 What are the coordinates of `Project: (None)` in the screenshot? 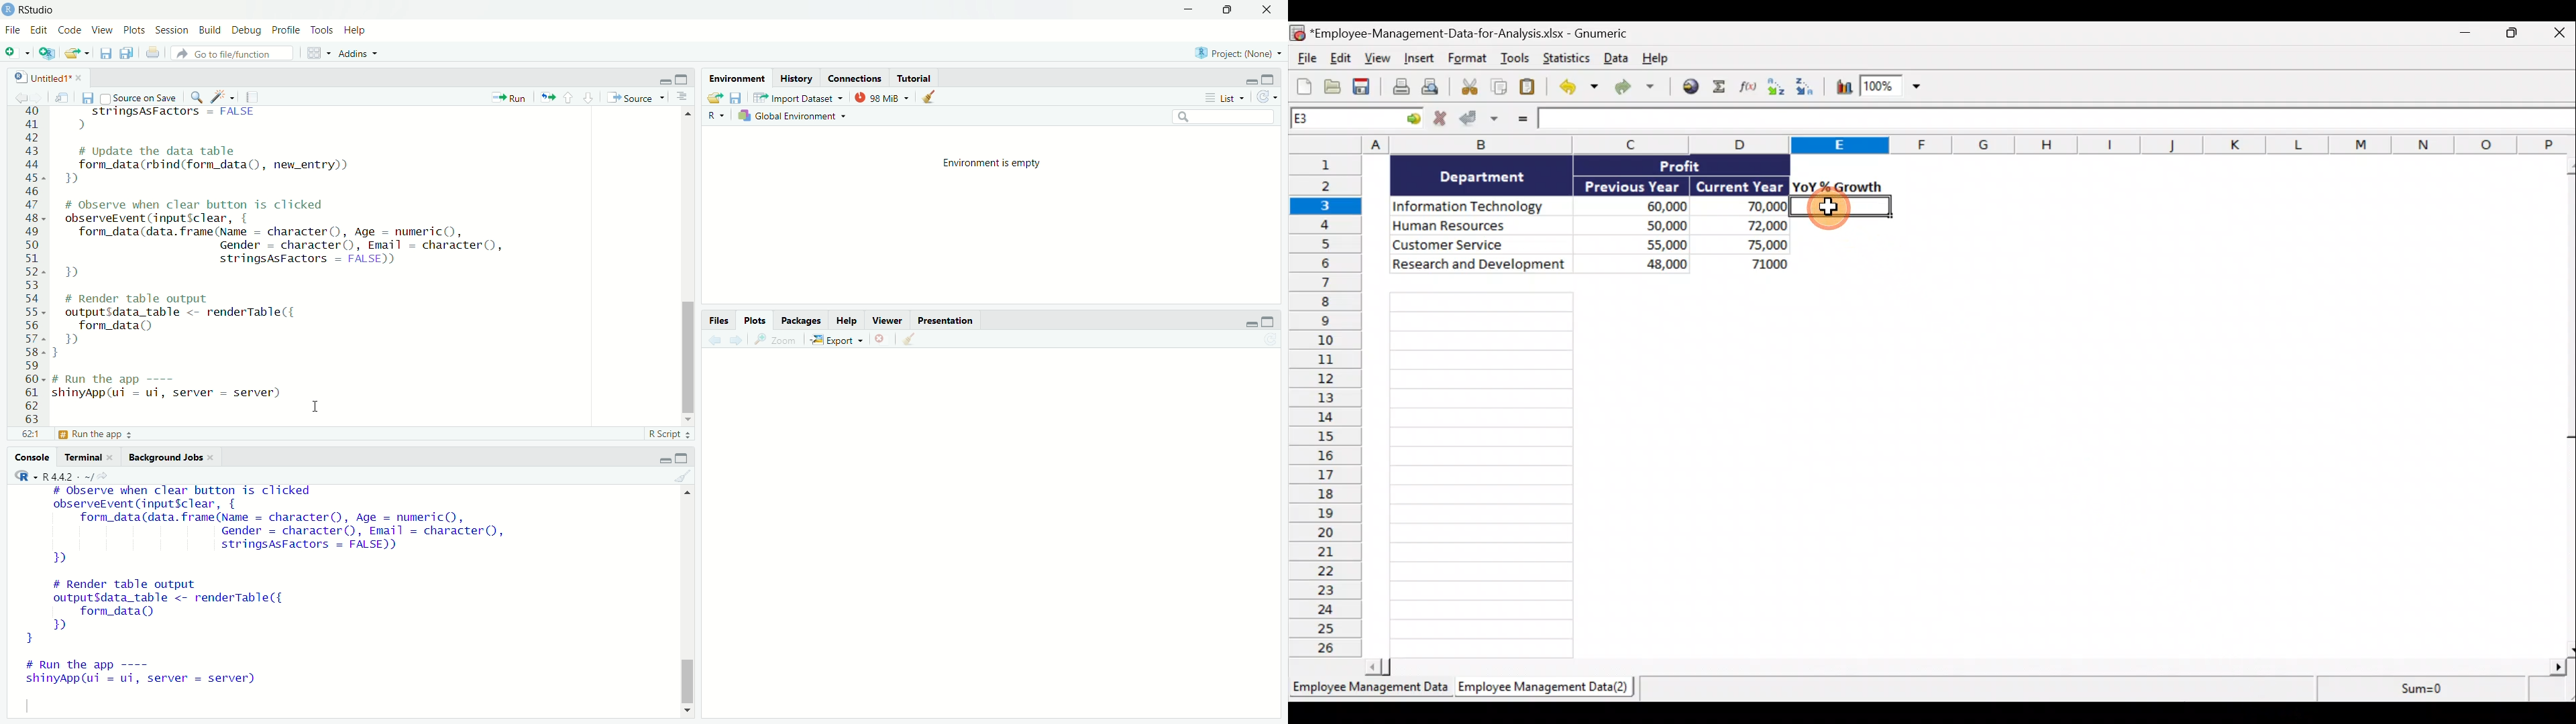 It's located at (1239, 53).